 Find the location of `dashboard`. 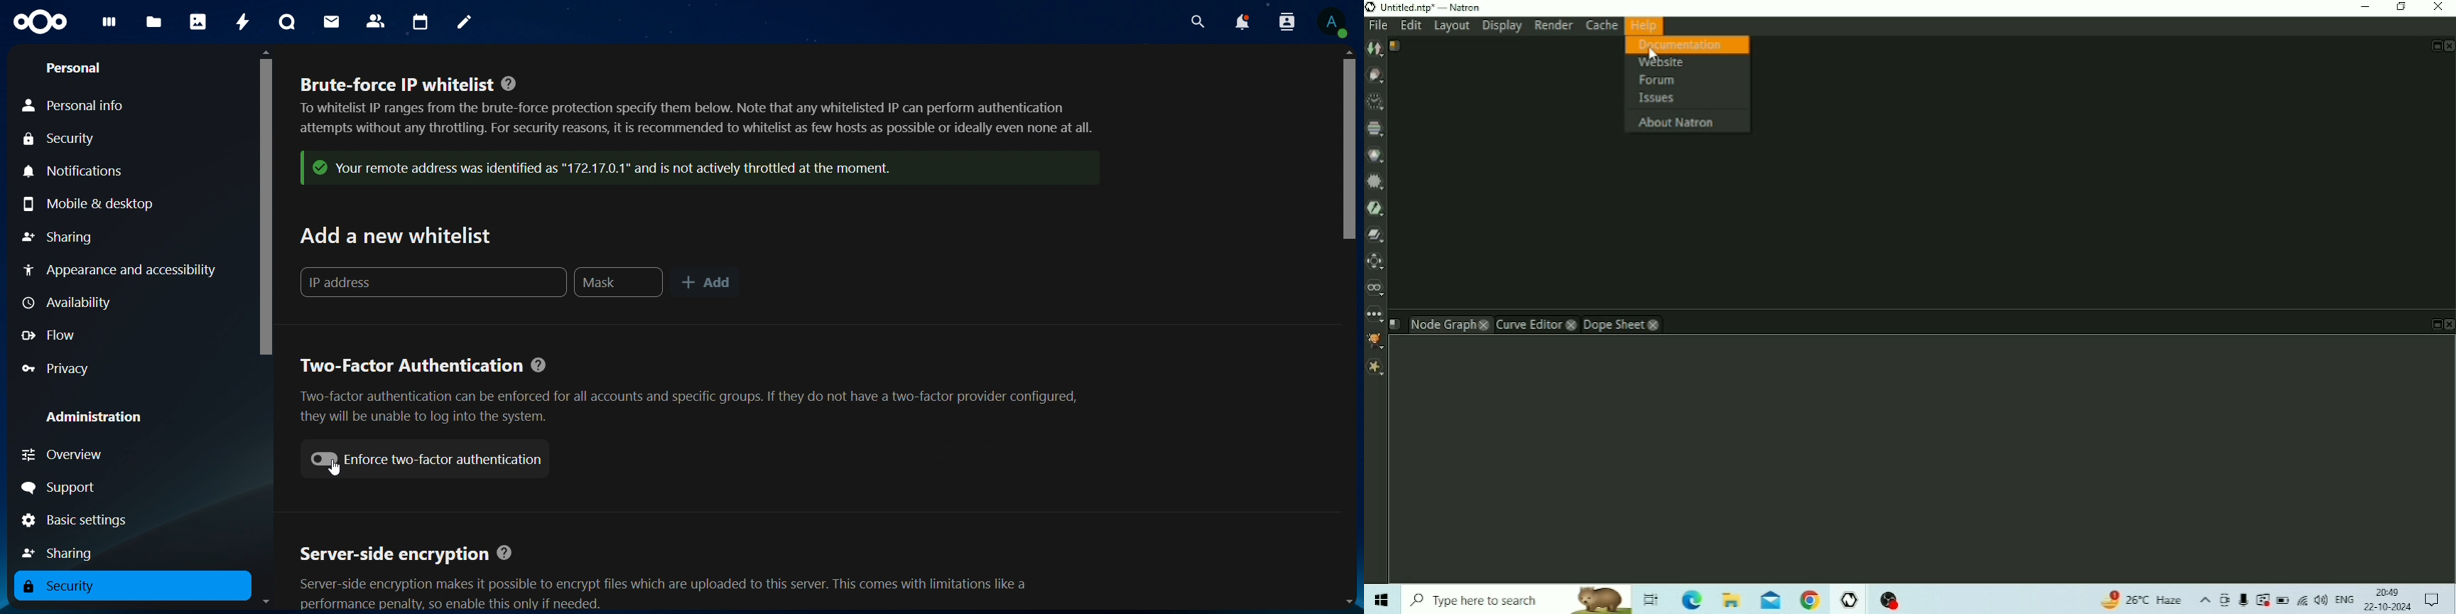

dashboard is located at coordinates (109, 26).